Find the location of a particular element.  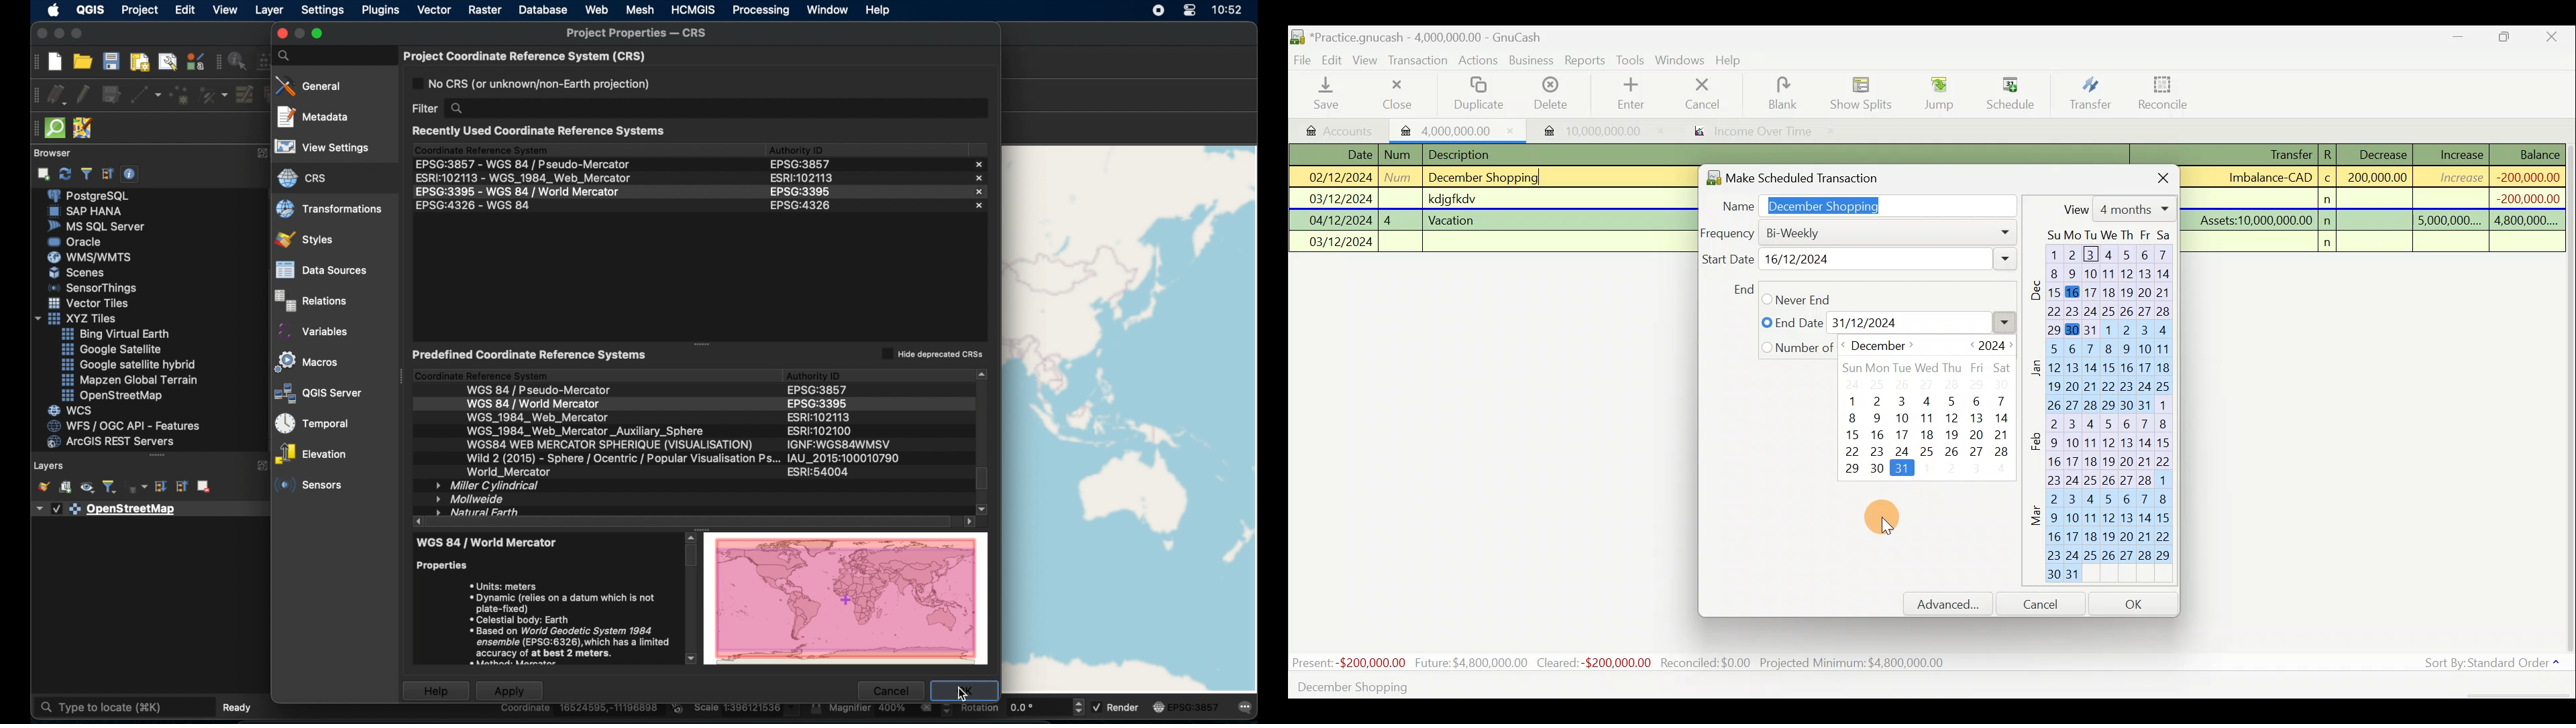

esri:540004 is located at coordinates (822, 472).